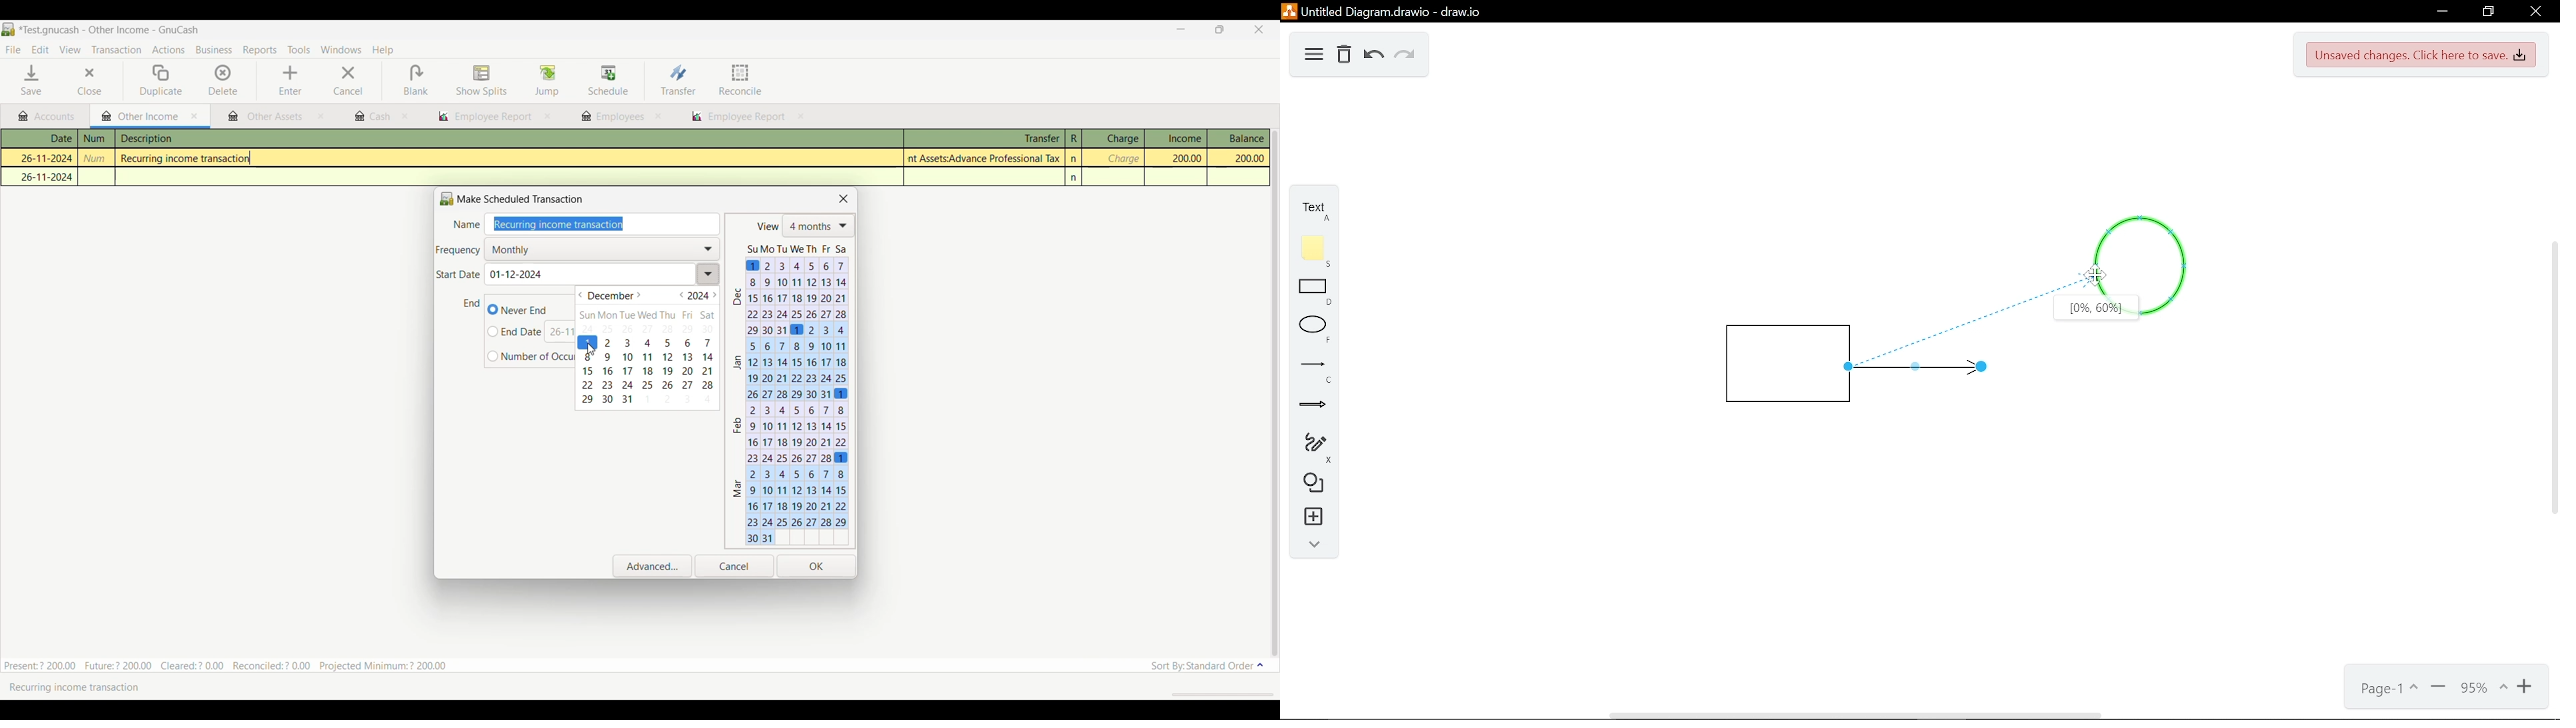 The height and width of the screenshot is (728, 2576). I want to click on Save inputs, so click(817, 567).